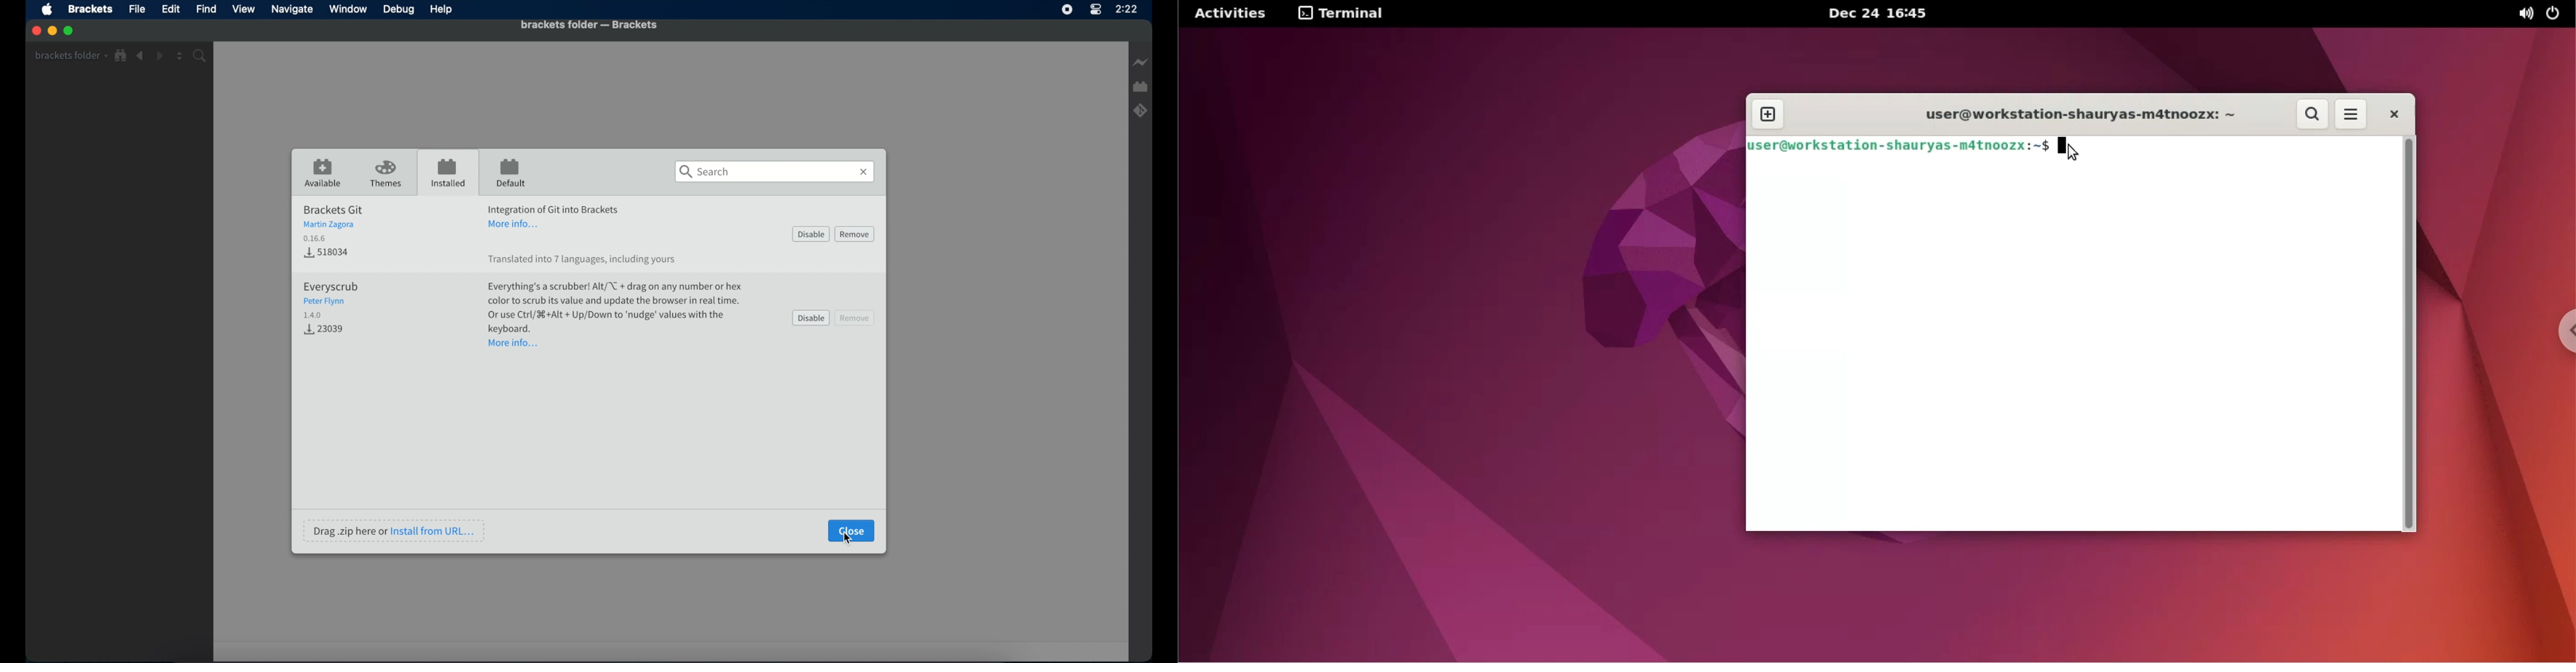 The height and width of the screenshot is (672, 2576). I want to click on control center, so click(1094, 14).